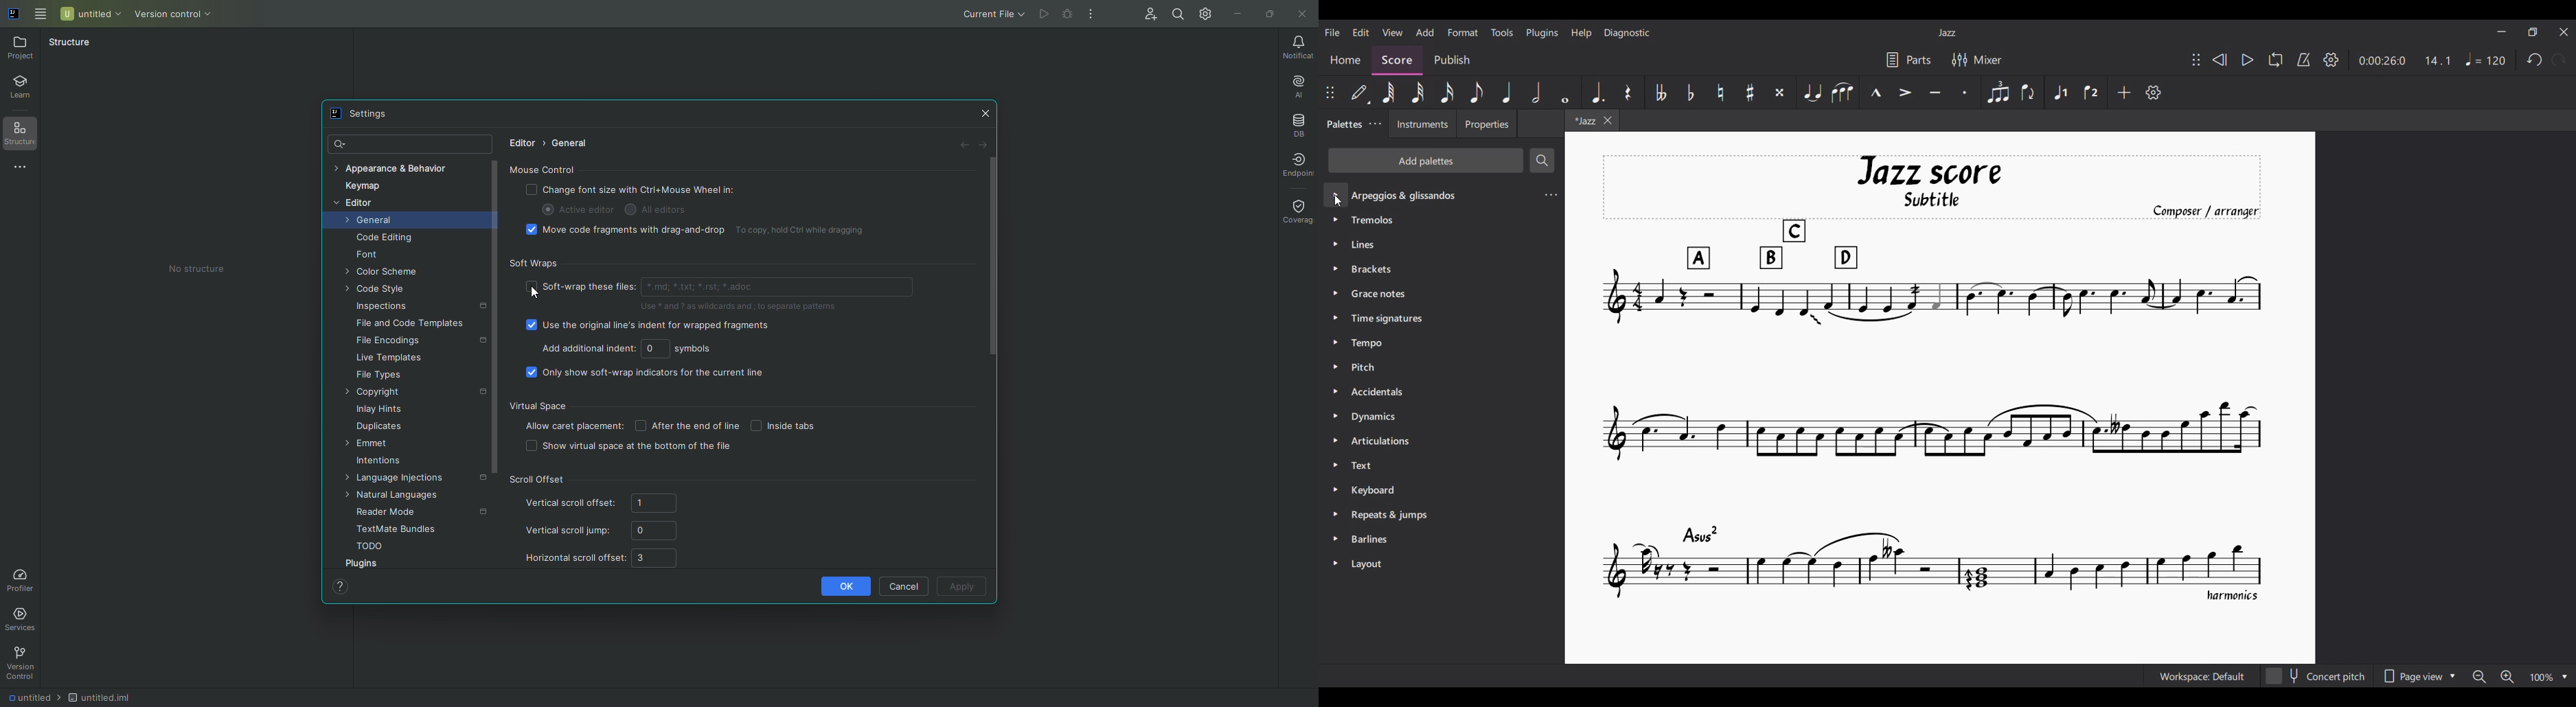 The width and height of the screenshot is (2576, 728). What do you see at coordinates (2486, 59) in the screenshot?
I see `Tempo` at bounding box center [2486, 59].